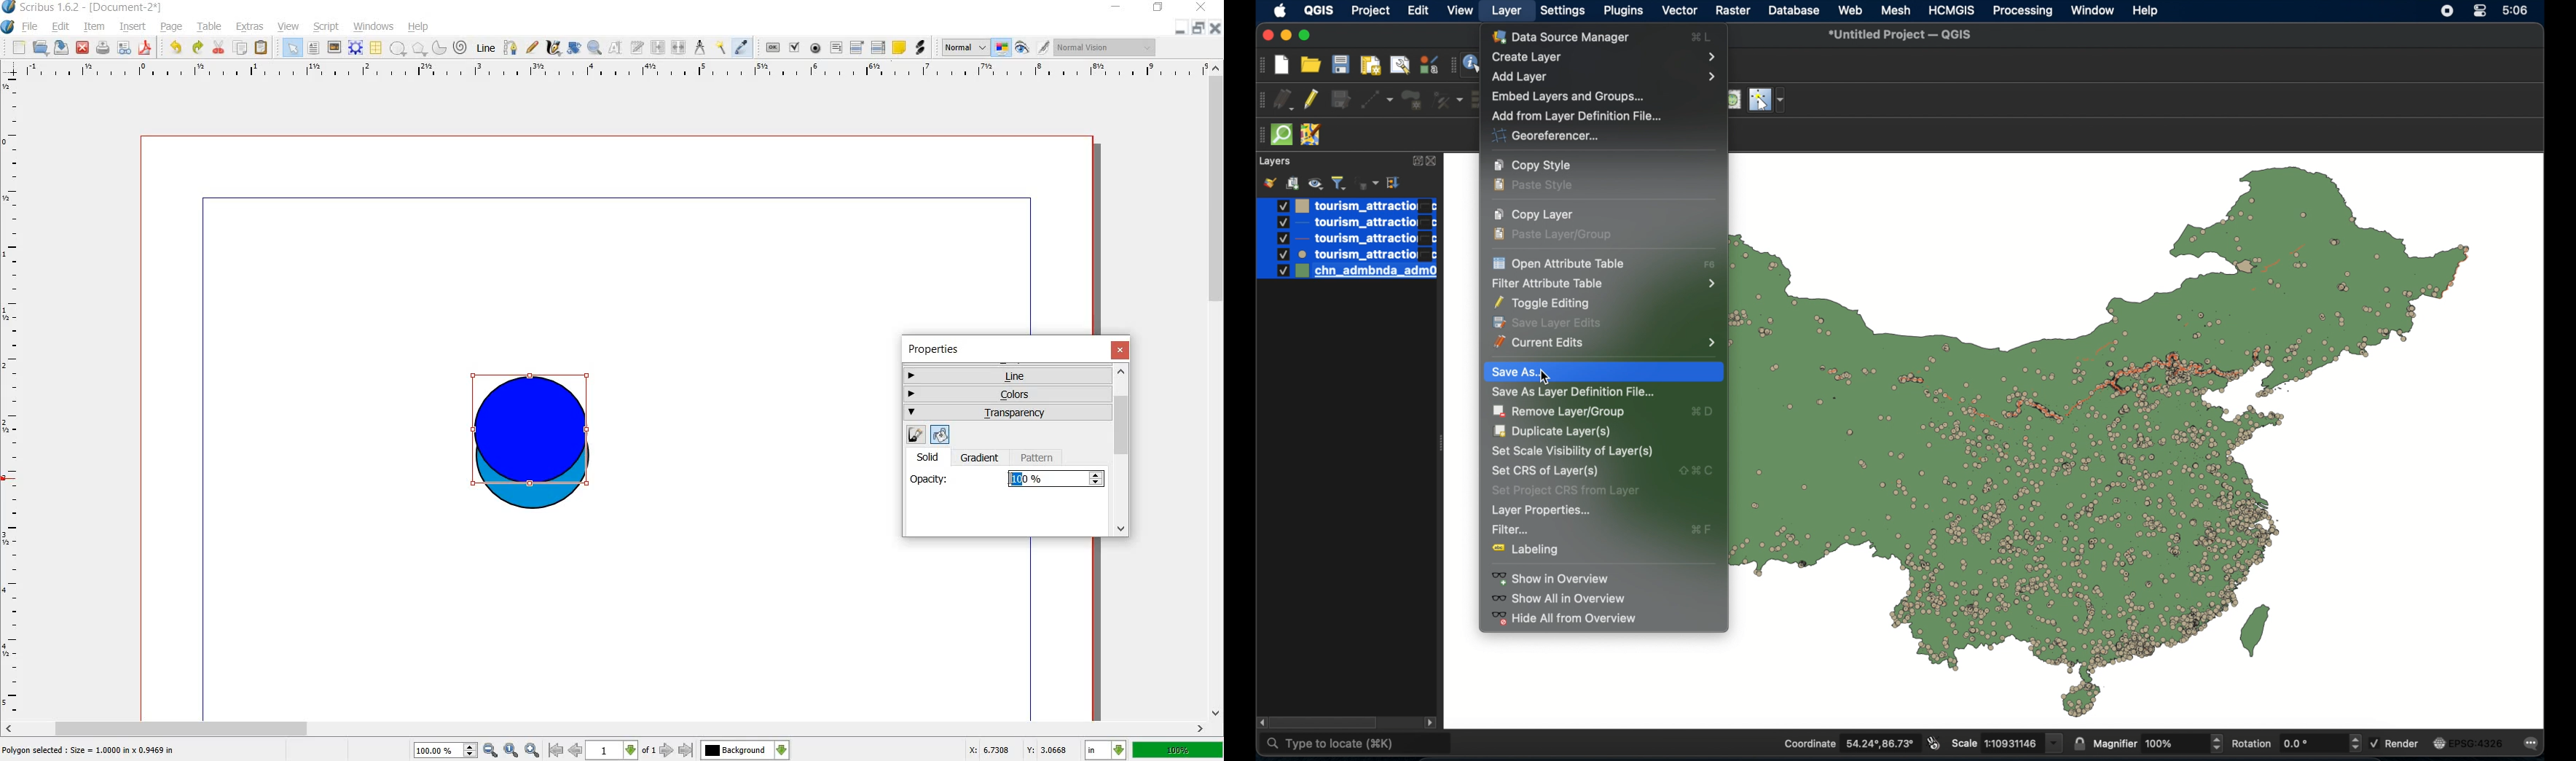  I want to click on redo, so click(197, 48).